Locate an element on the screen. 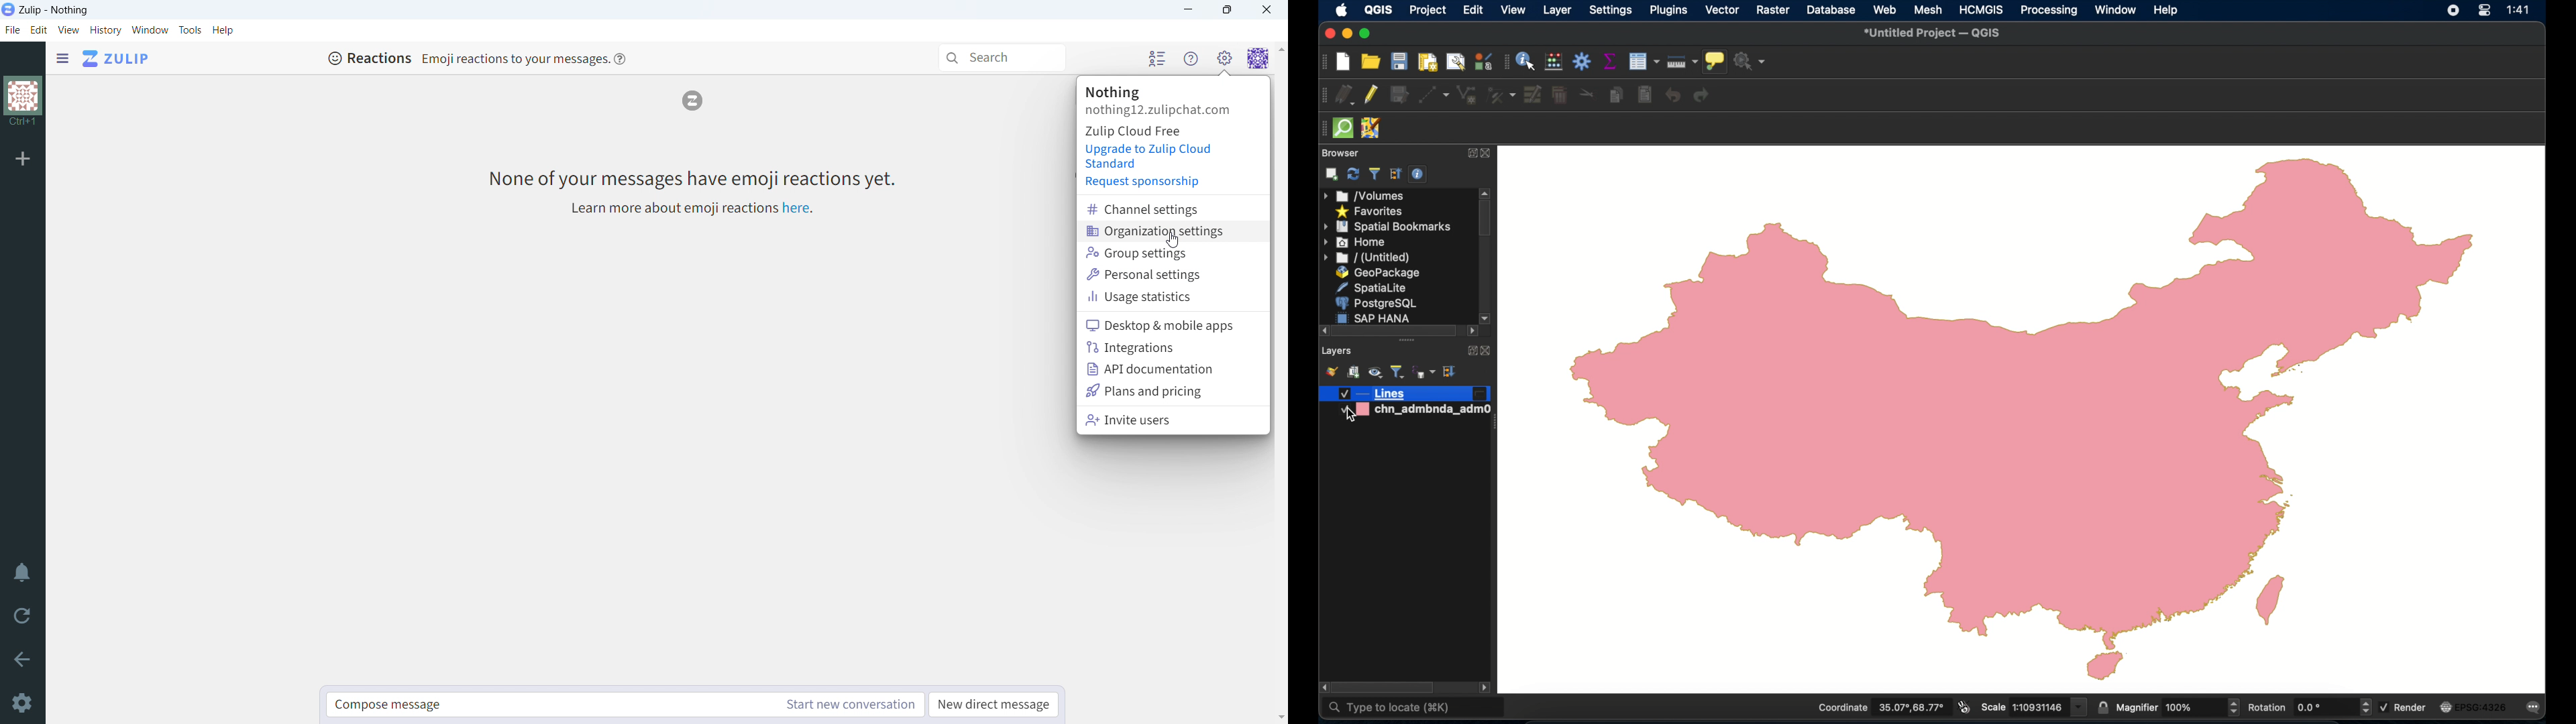 The height and width of the screenshot is (728, 2576). refresh is located at coordinates (1353, 174).